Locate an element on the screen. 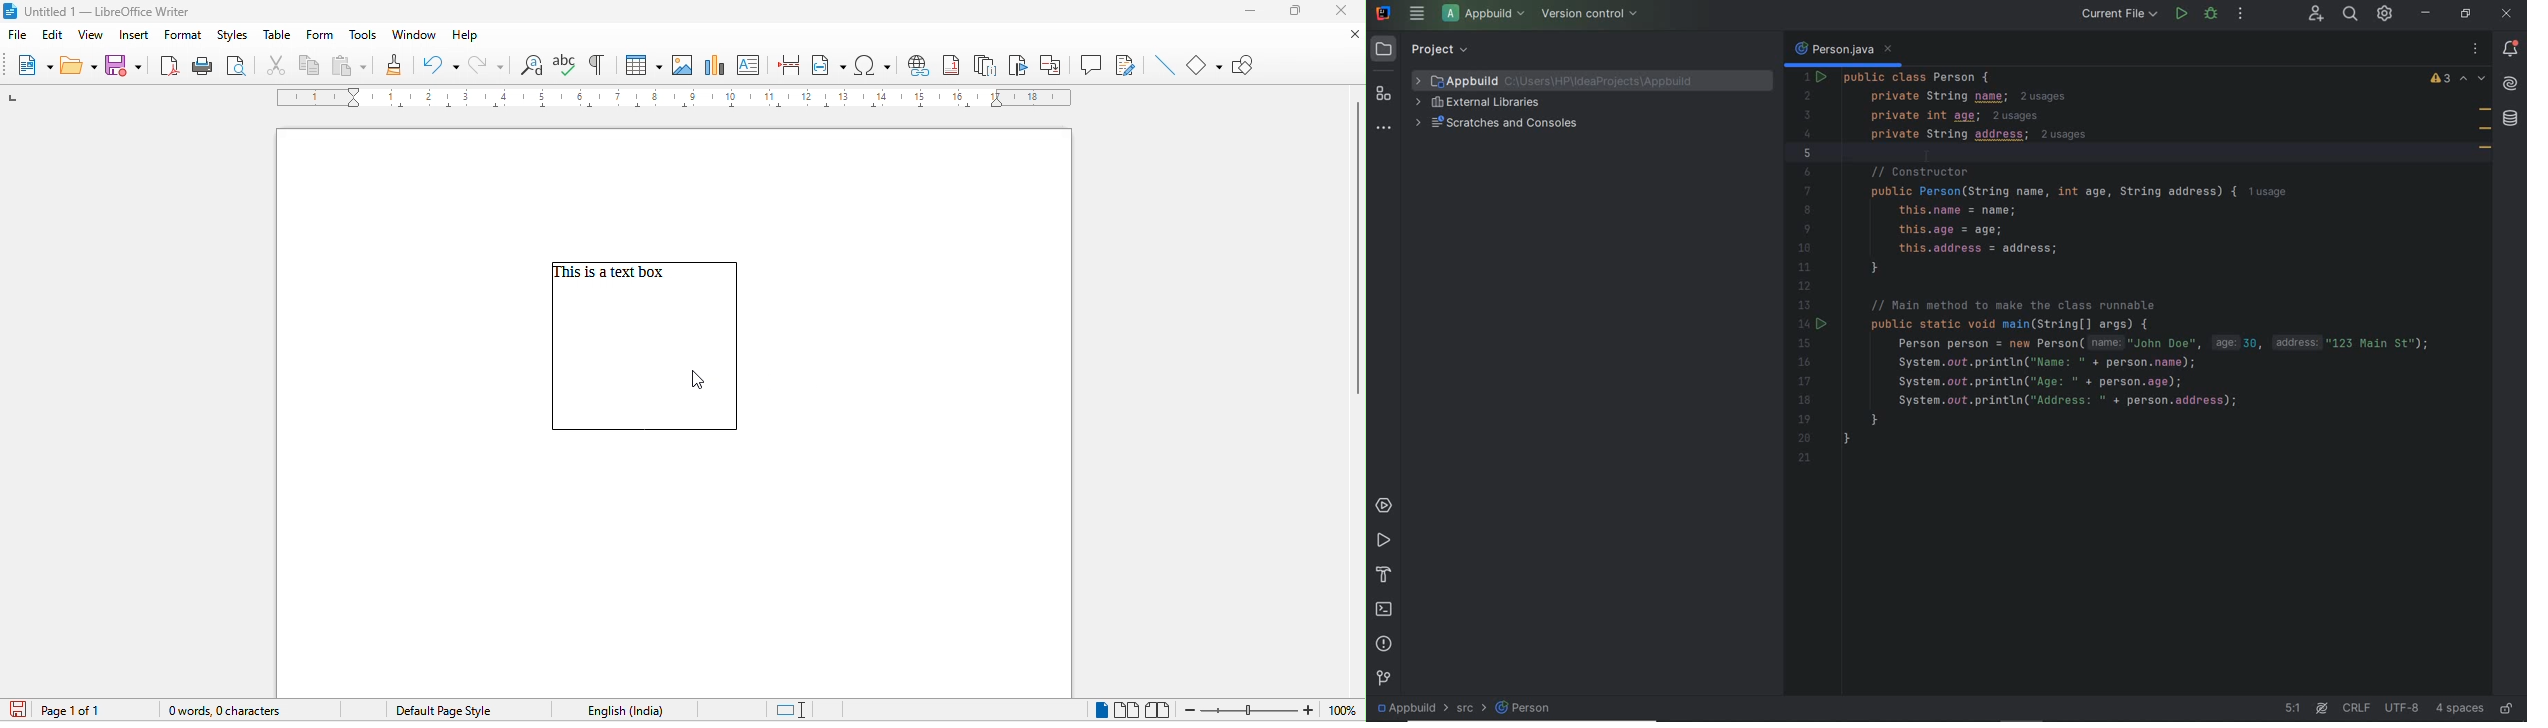 This screenshot has width=2548, height=728. export directly as pdf is located at coordinates (169, 64).